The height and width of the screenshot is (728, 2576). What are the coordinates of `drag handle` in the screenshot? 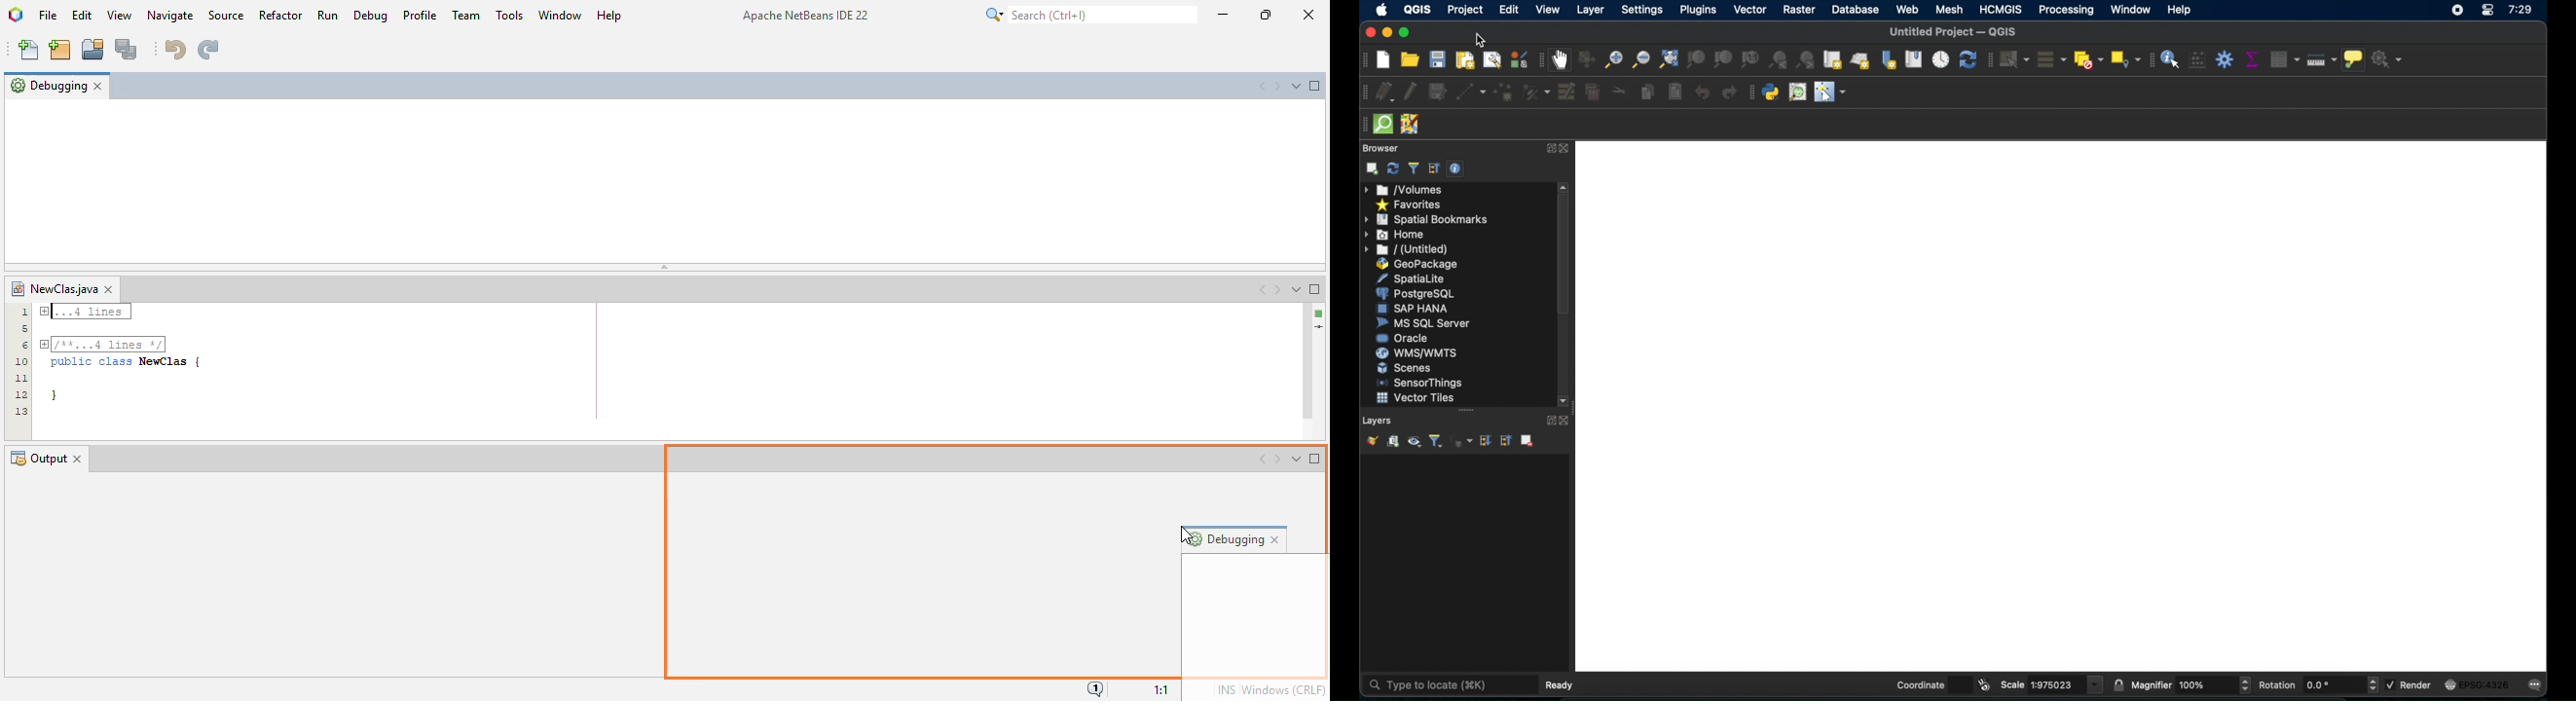 It's located at (1362, 125).